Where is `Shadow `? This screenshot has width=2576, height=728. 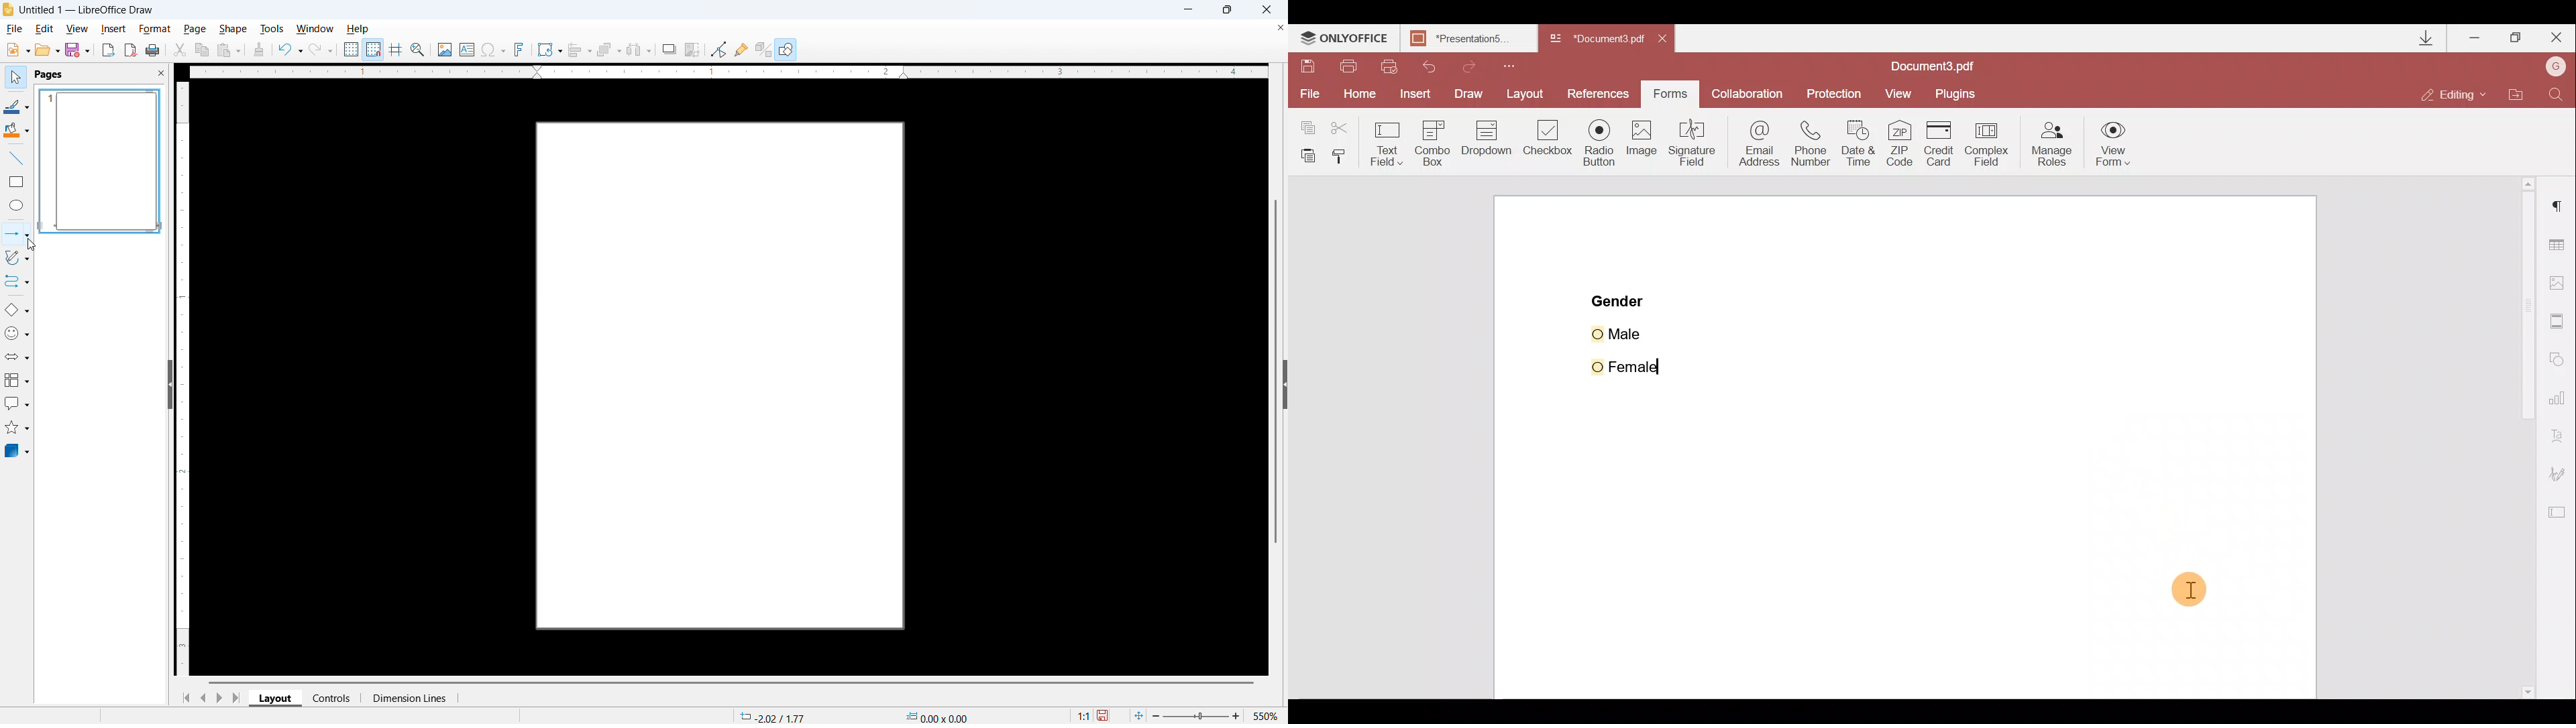
Shadow  is located at coordinates (669, 49).